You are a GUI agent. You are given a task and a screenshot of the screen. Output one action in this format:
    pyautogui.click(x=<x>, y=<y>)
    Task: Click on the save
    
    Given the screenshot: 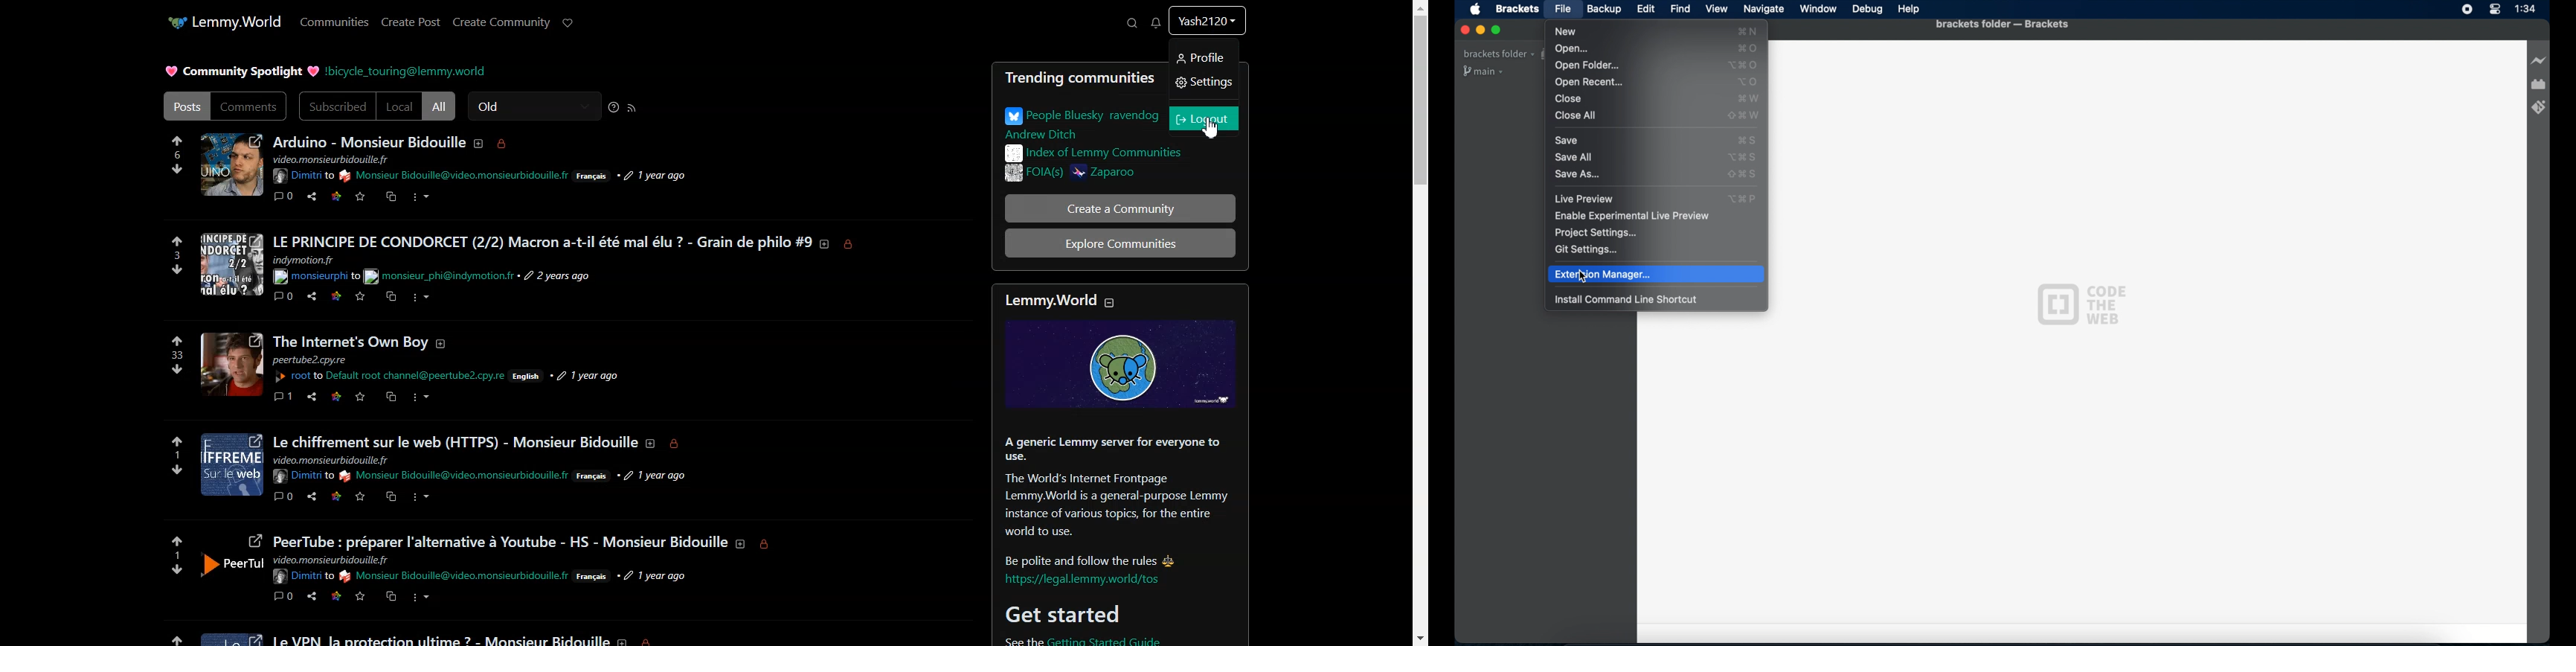 What is the action you would take?
    pyautogui.click(x=362, y=596)
    